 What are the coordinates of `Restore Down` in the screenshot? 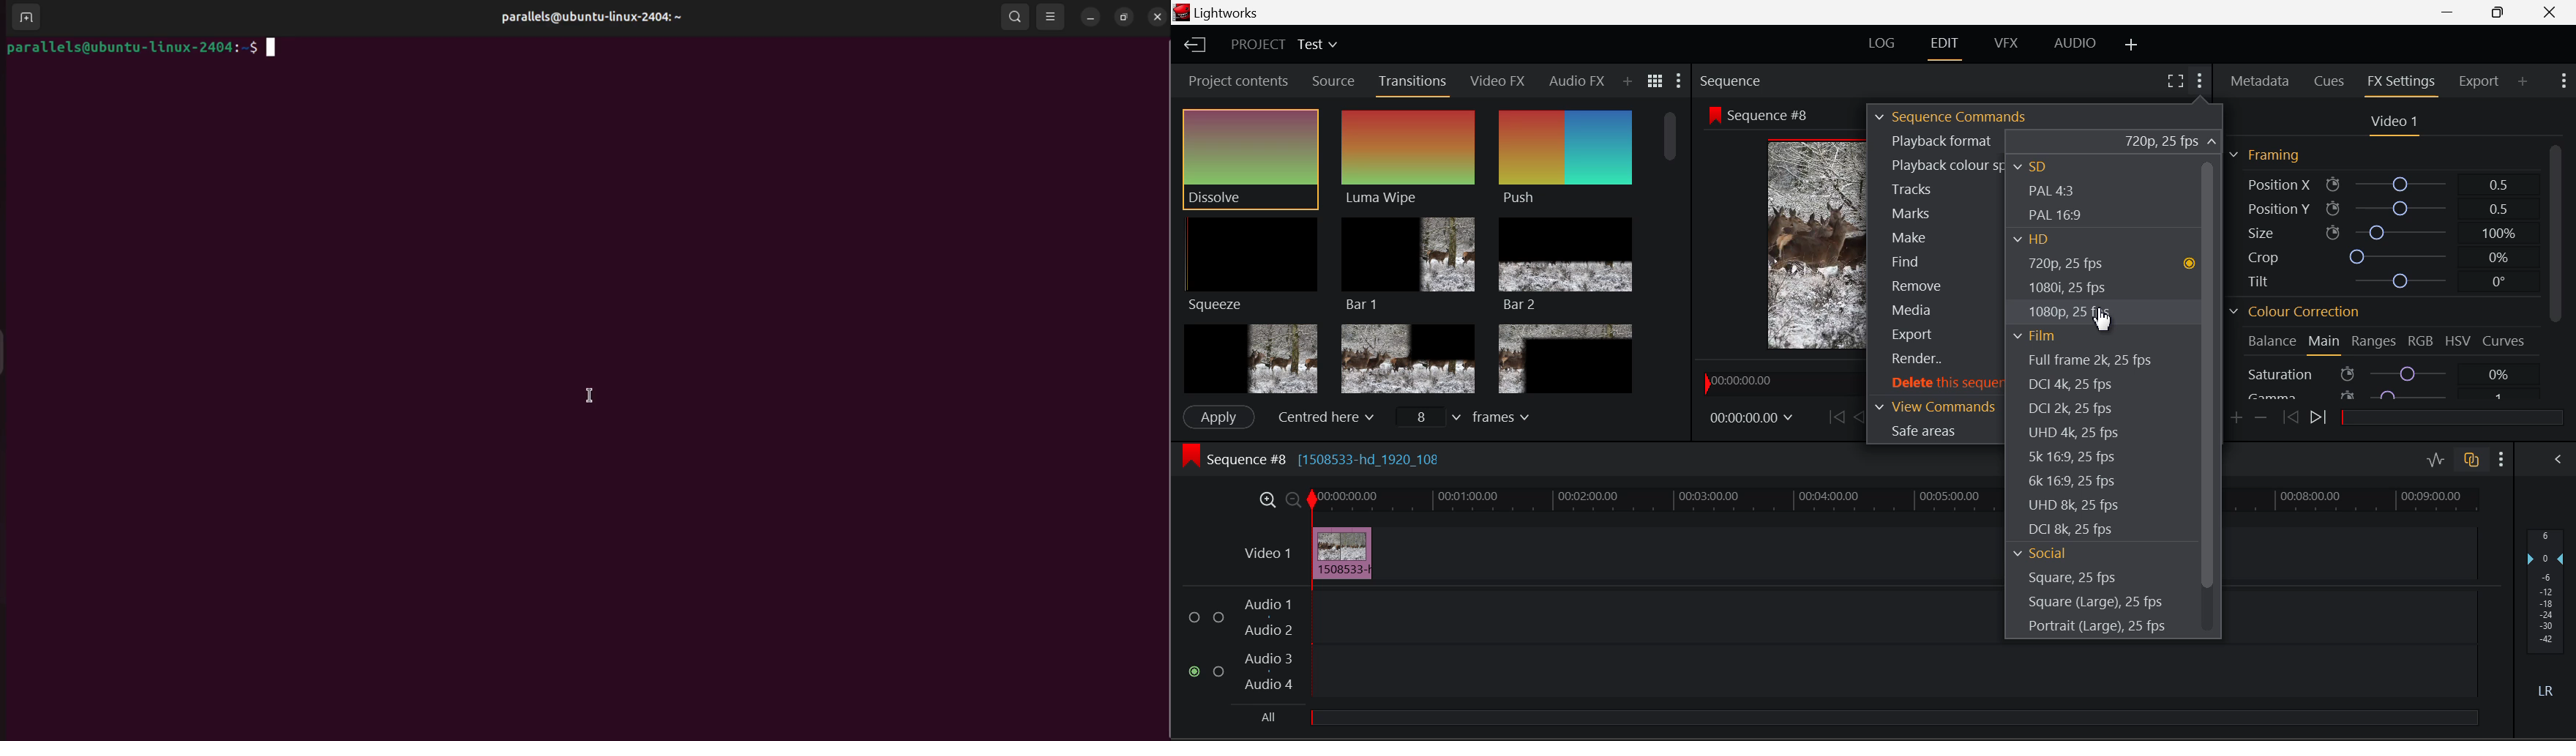 It's located at (2452, 12).